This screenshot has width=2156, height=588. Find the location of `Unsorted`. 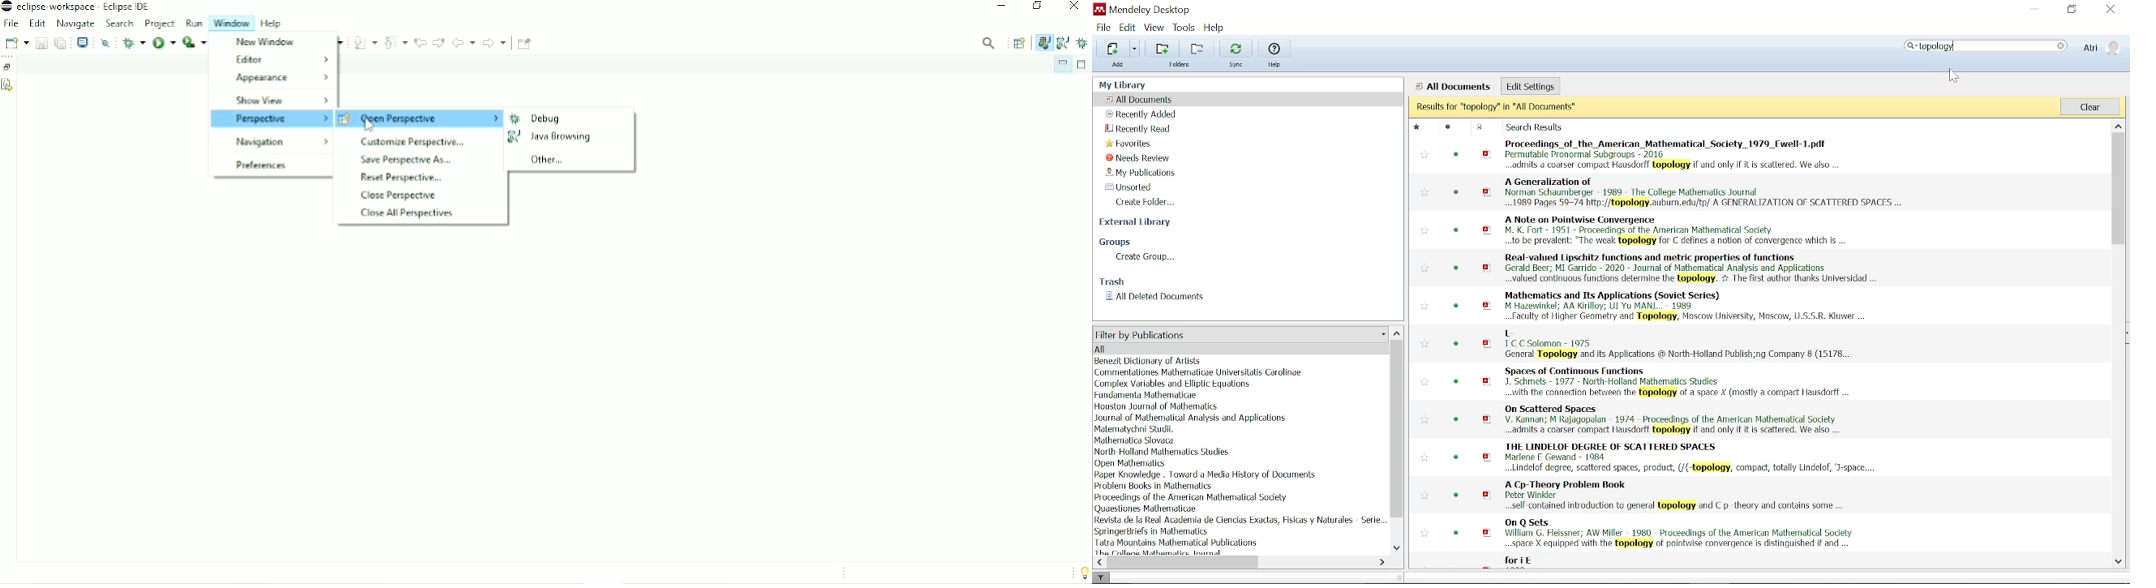

Unsorted is located at coordinates (1126, 187).